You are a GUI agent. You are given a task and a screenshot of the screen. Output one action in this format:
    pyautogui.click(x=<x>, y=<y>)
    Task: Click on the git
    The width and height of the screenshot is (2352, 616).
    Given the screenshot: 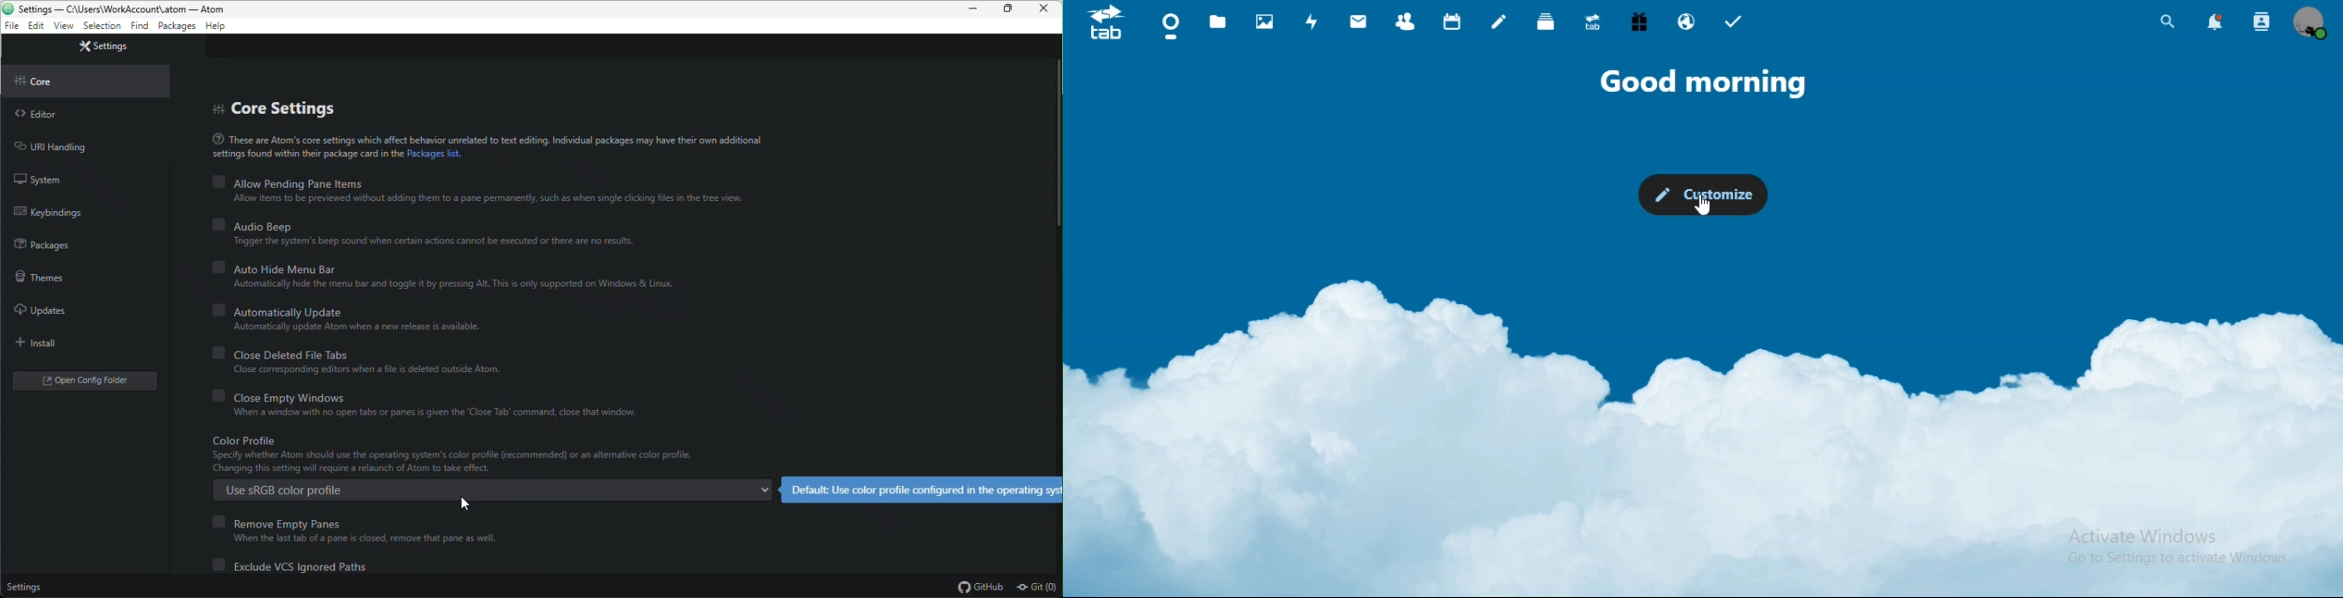 What is the action you would take?
    pyautogui.click(x=1040, y=588)
    